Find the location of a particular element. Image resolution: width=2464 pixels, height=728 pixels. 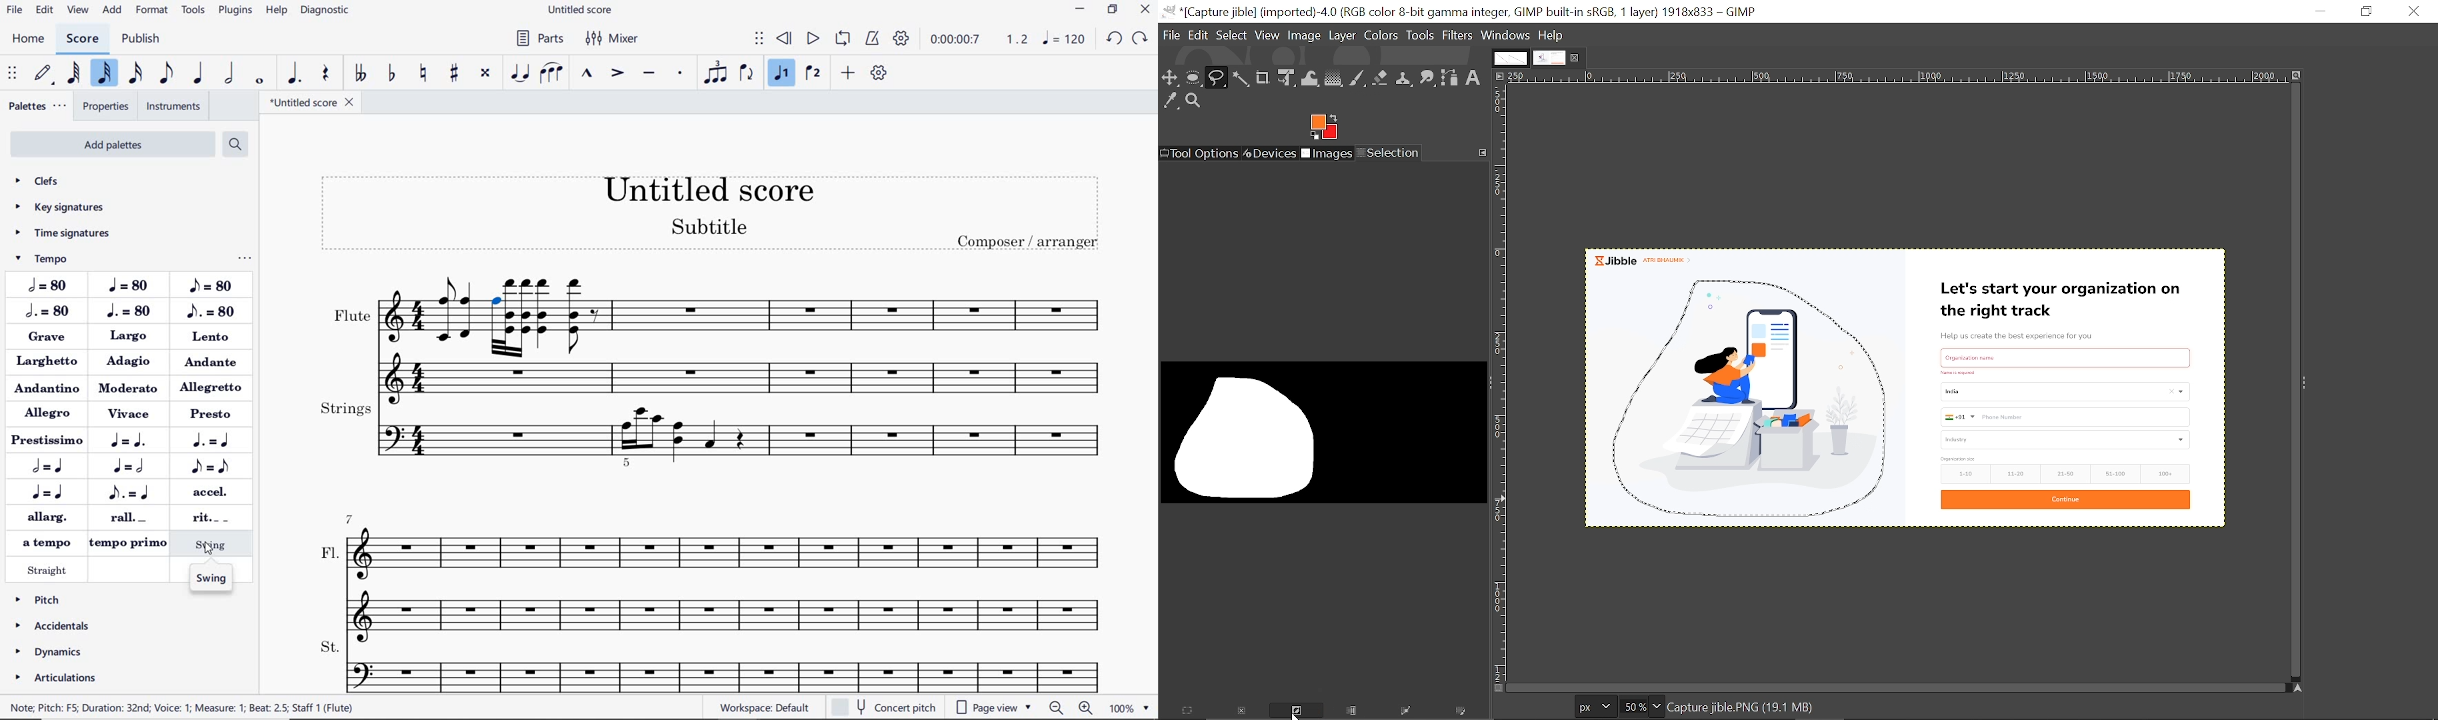

search palettes is located at coordinates (235, 143).